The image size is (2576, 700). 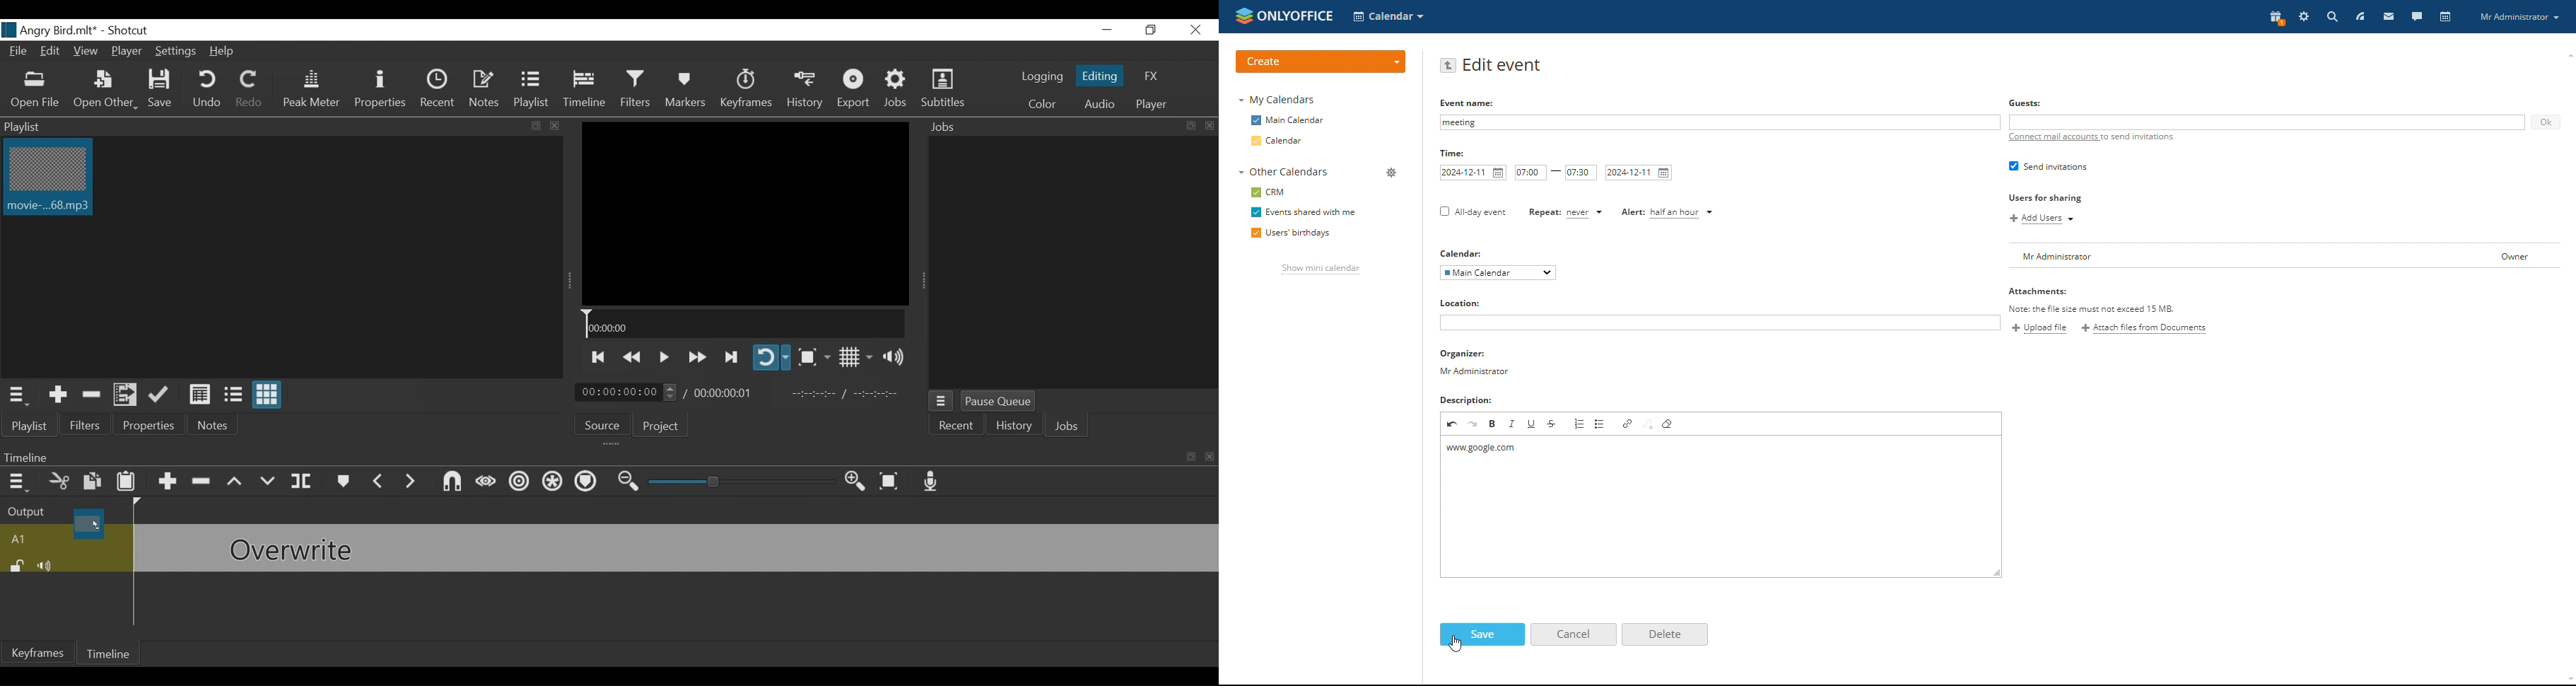 I want to click on Properties, so click(x=382, y=88).